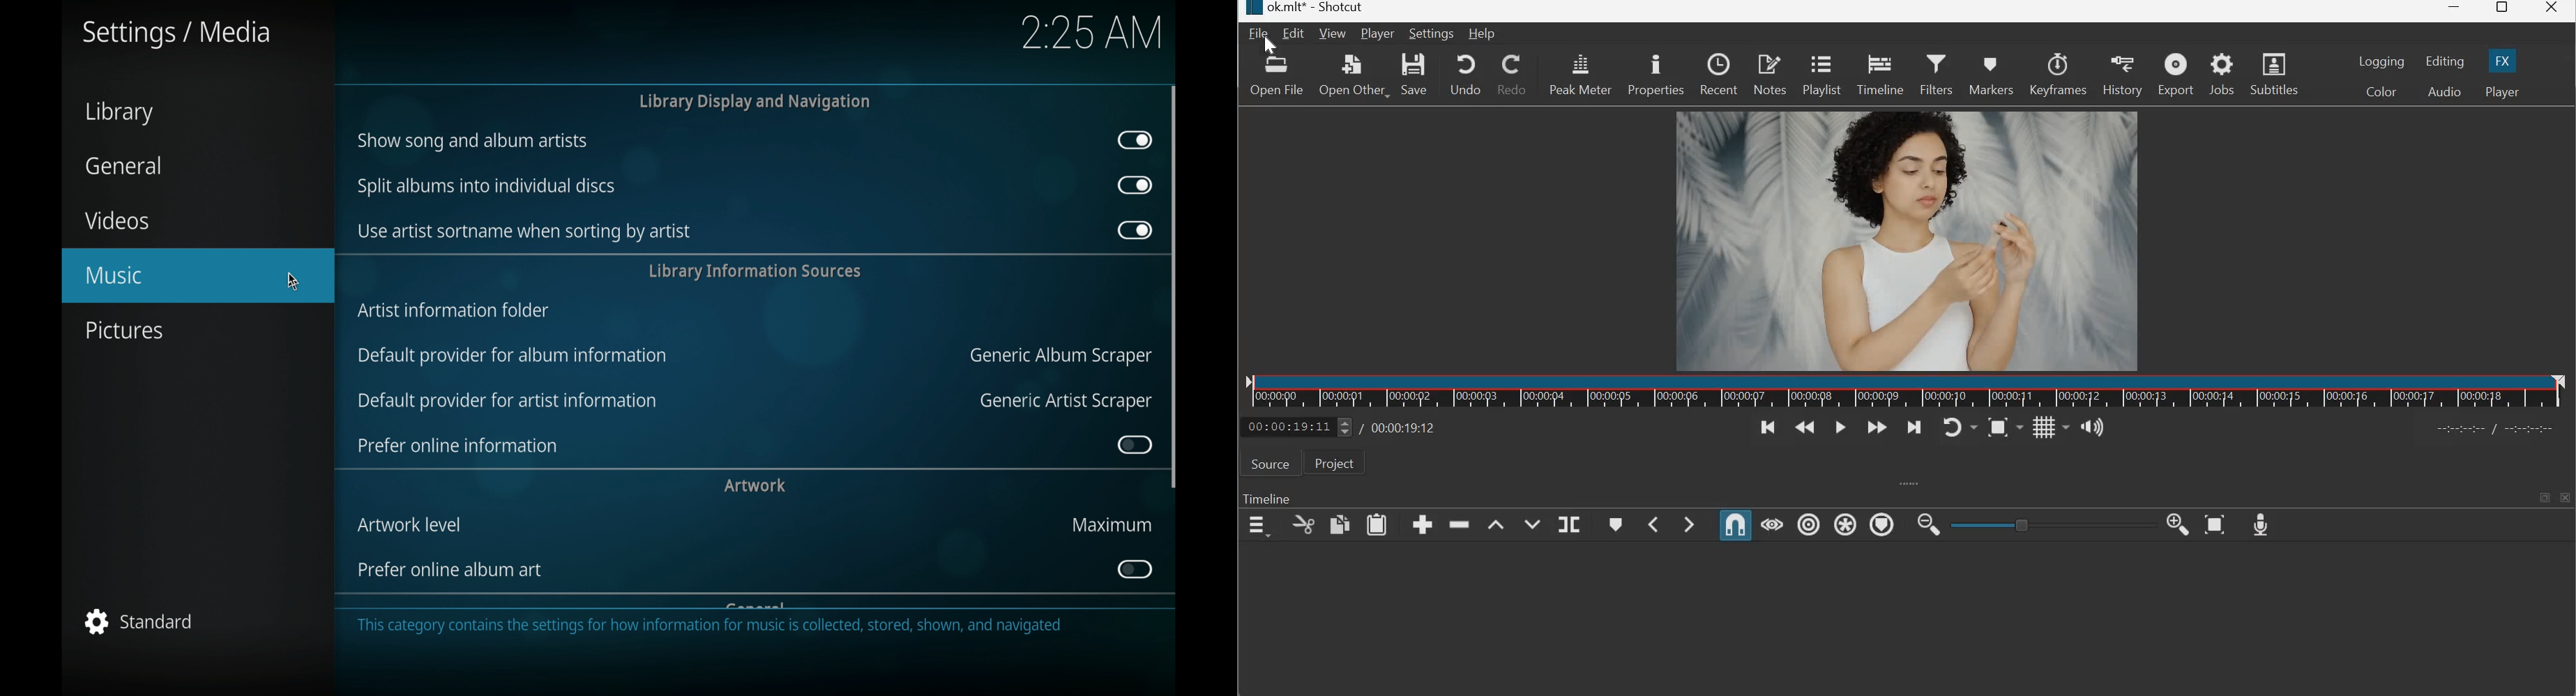  What do you see at coordinates (119, 220) in the screenshot?
I see `videos` at bounding box center [119, 220].